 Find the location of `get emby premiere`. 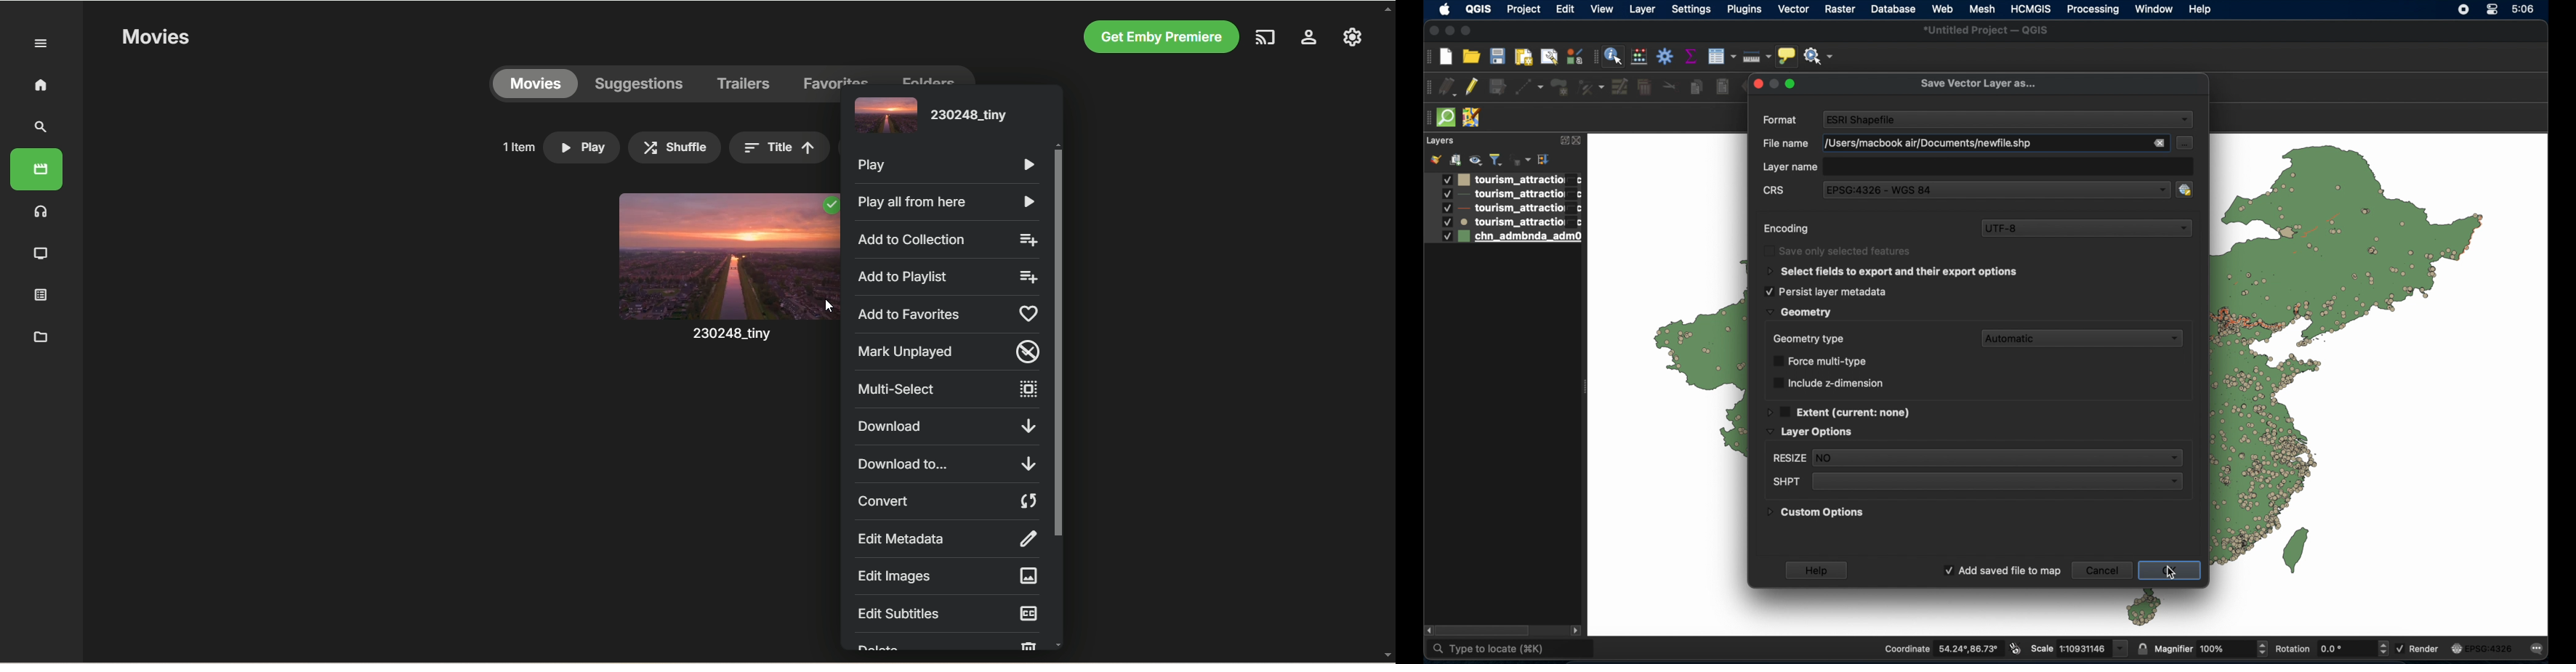

get emby premiere is located at coordinates (1157, 38).